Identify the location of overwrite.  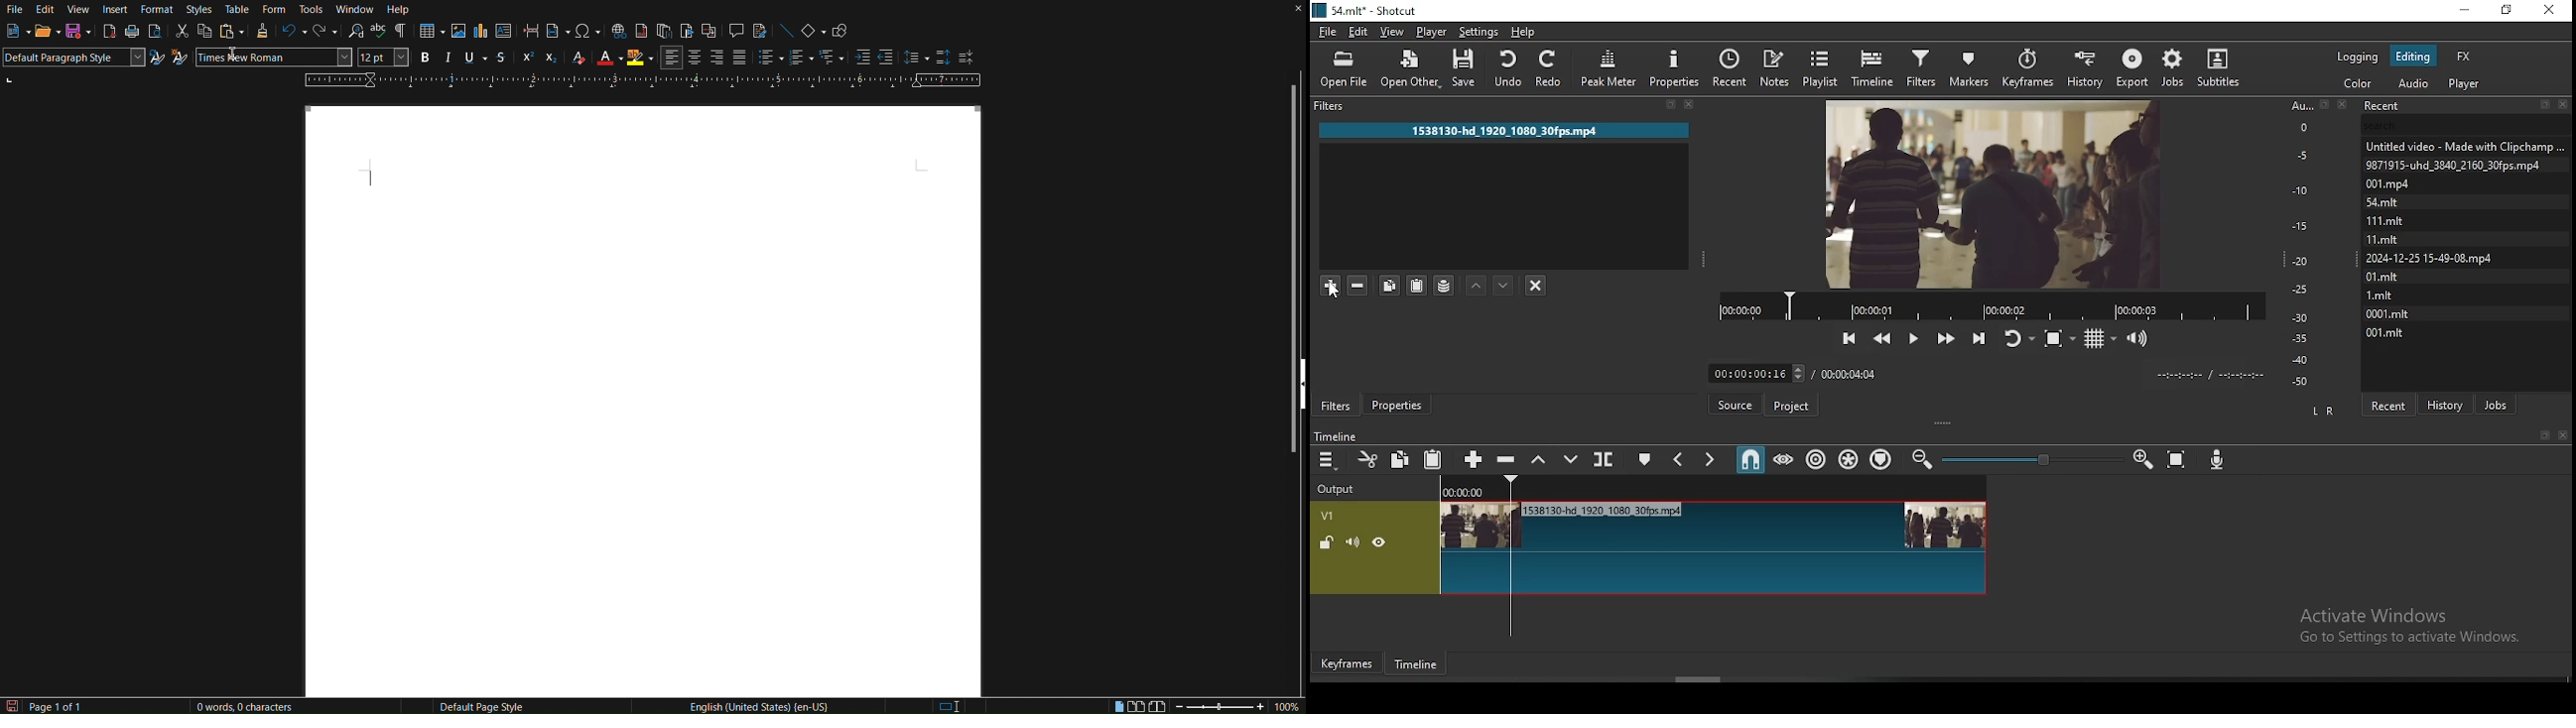
(1565, 459).